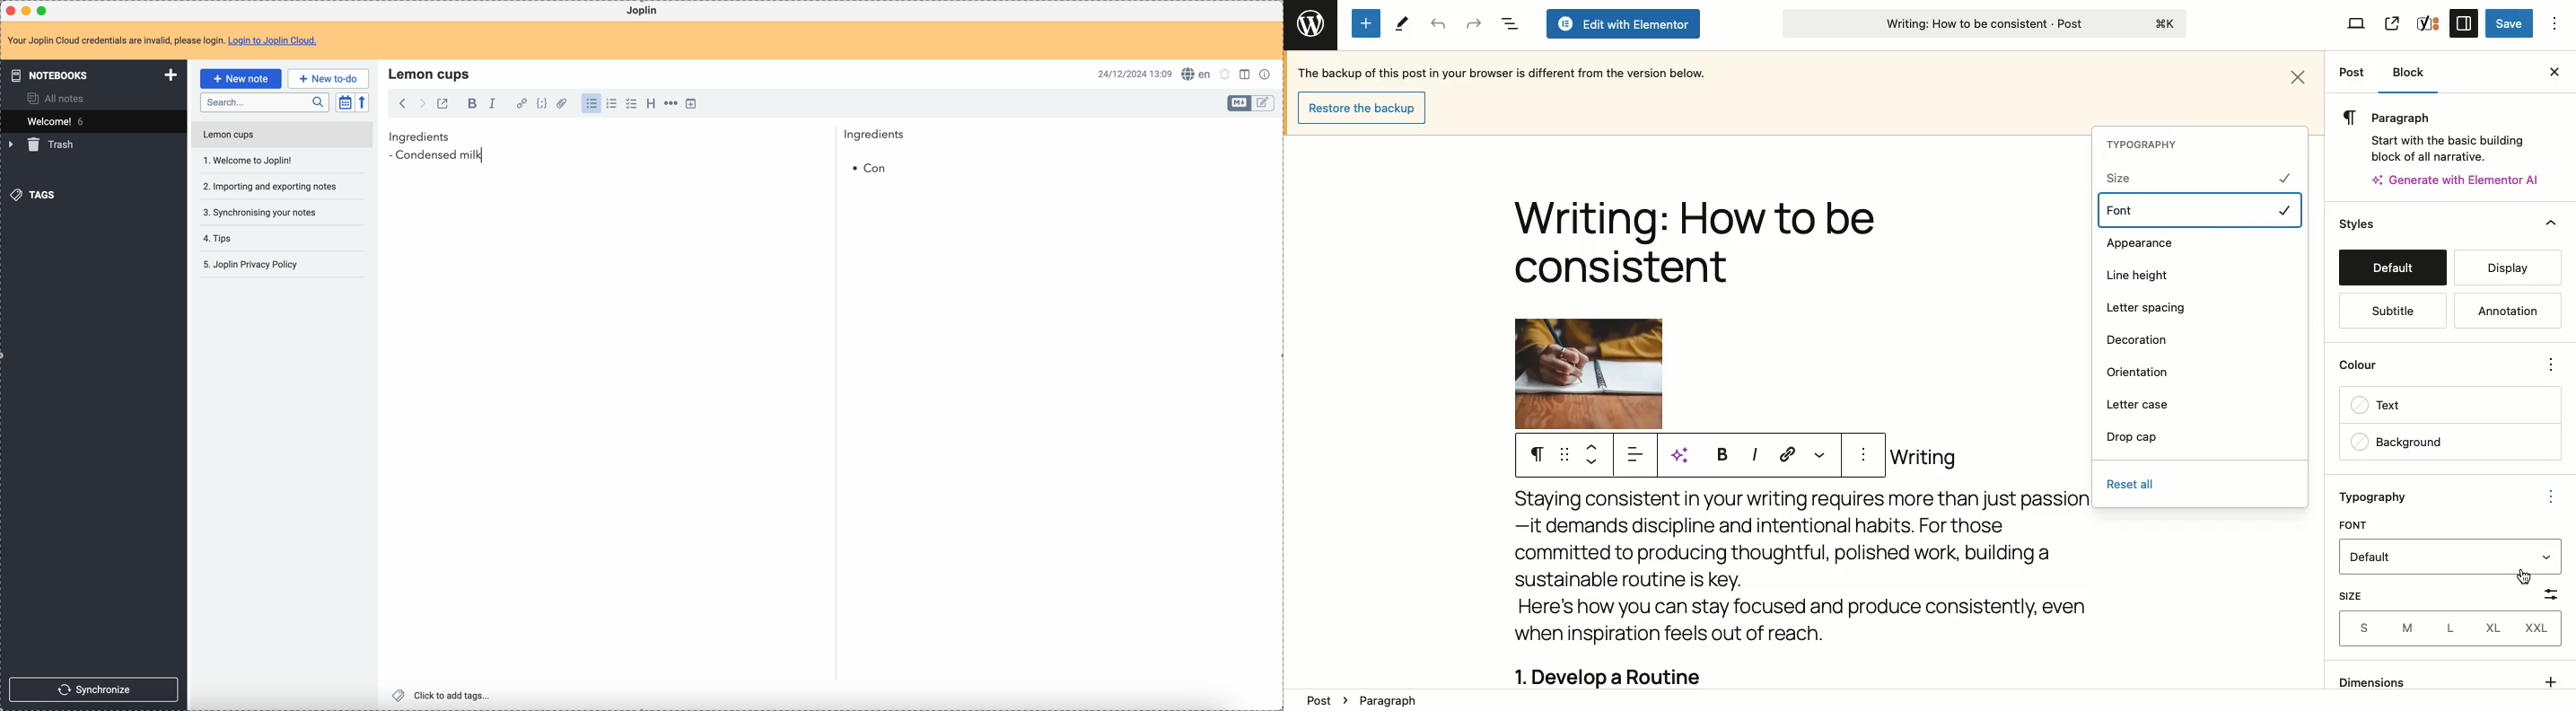  Describe the element at coordinates (2142, 404) in the screenshot. I see `Letter case` at that location.